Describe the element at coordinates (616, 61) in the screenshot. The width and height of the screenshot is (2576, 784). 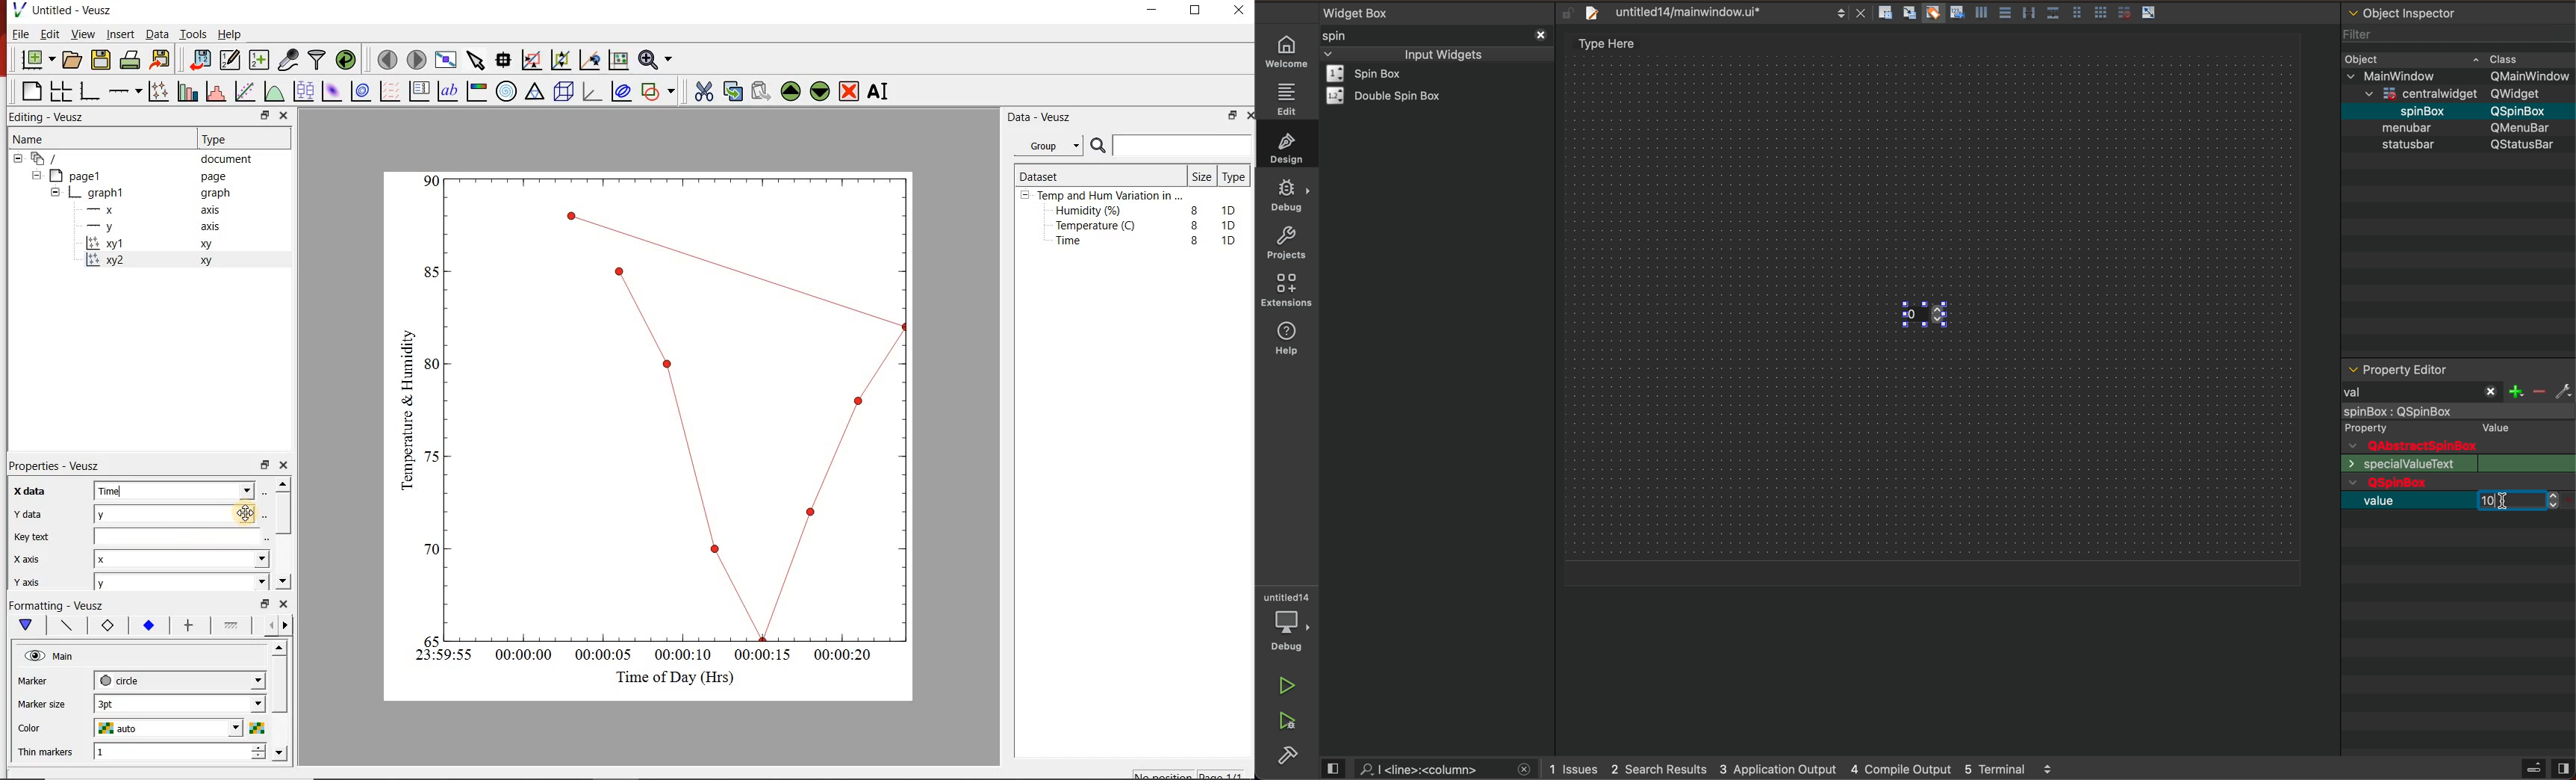
I see `click to reset graph axes` at that location.